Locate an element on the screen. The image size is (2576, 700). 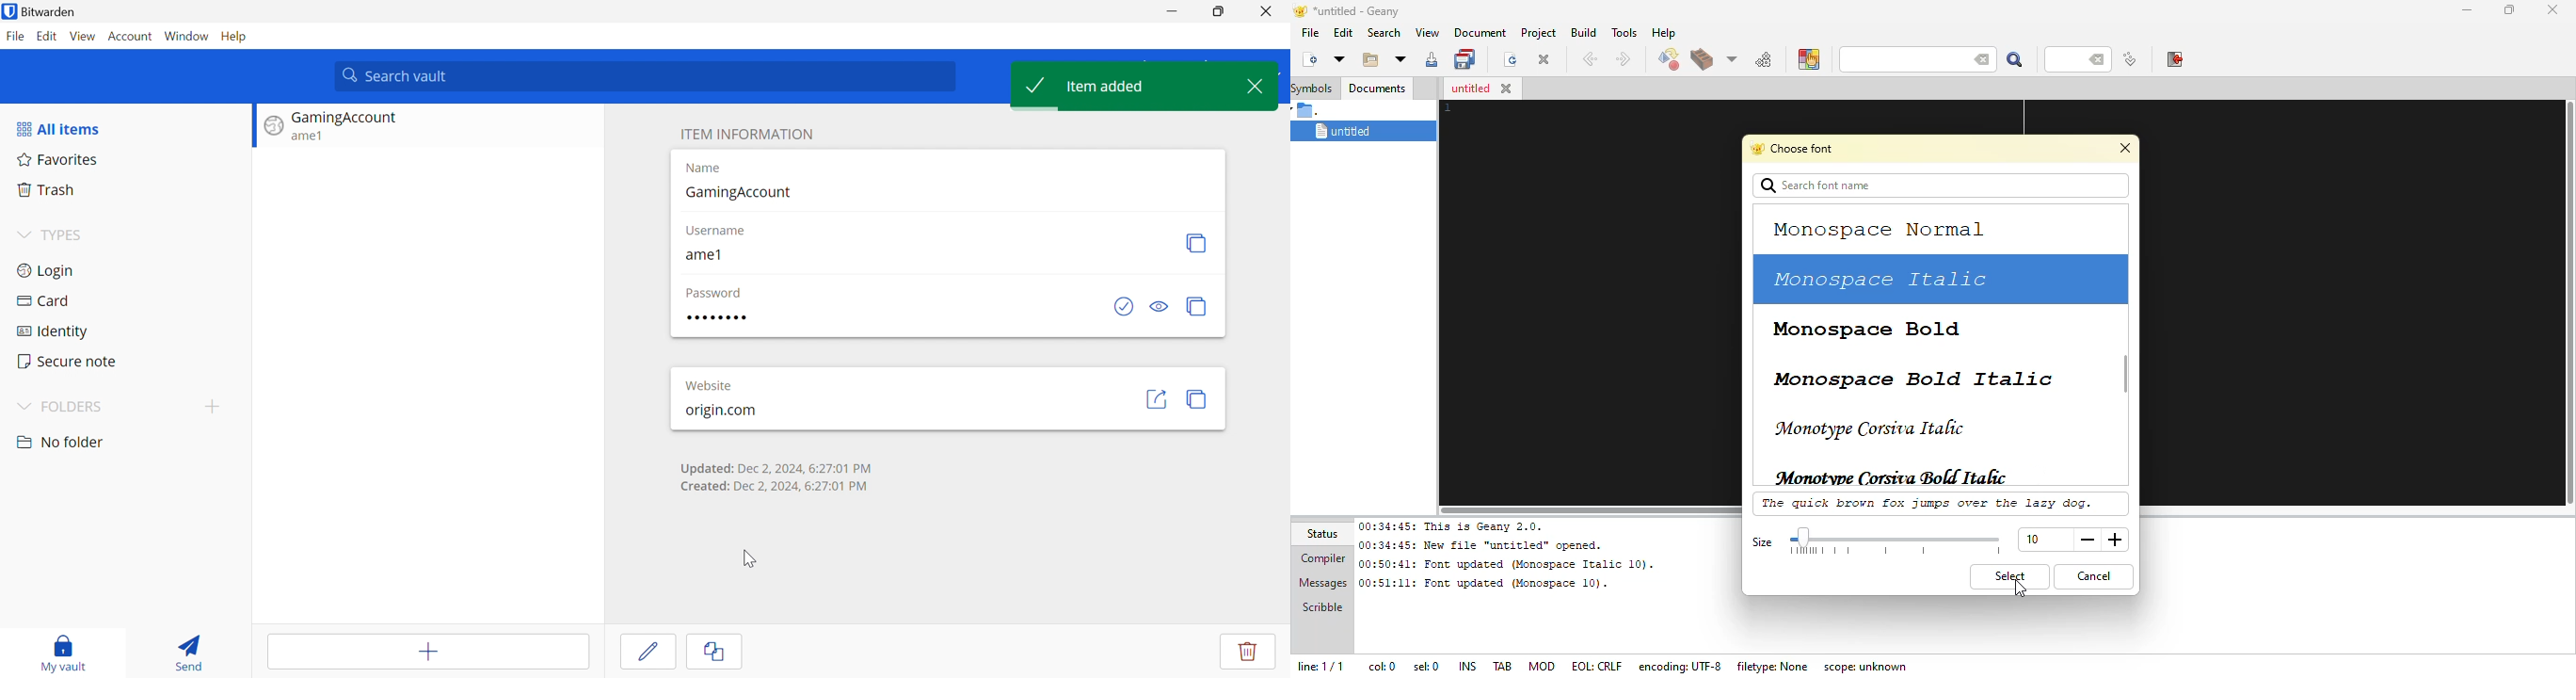
Copy password is located at coordinates (1201, 307).